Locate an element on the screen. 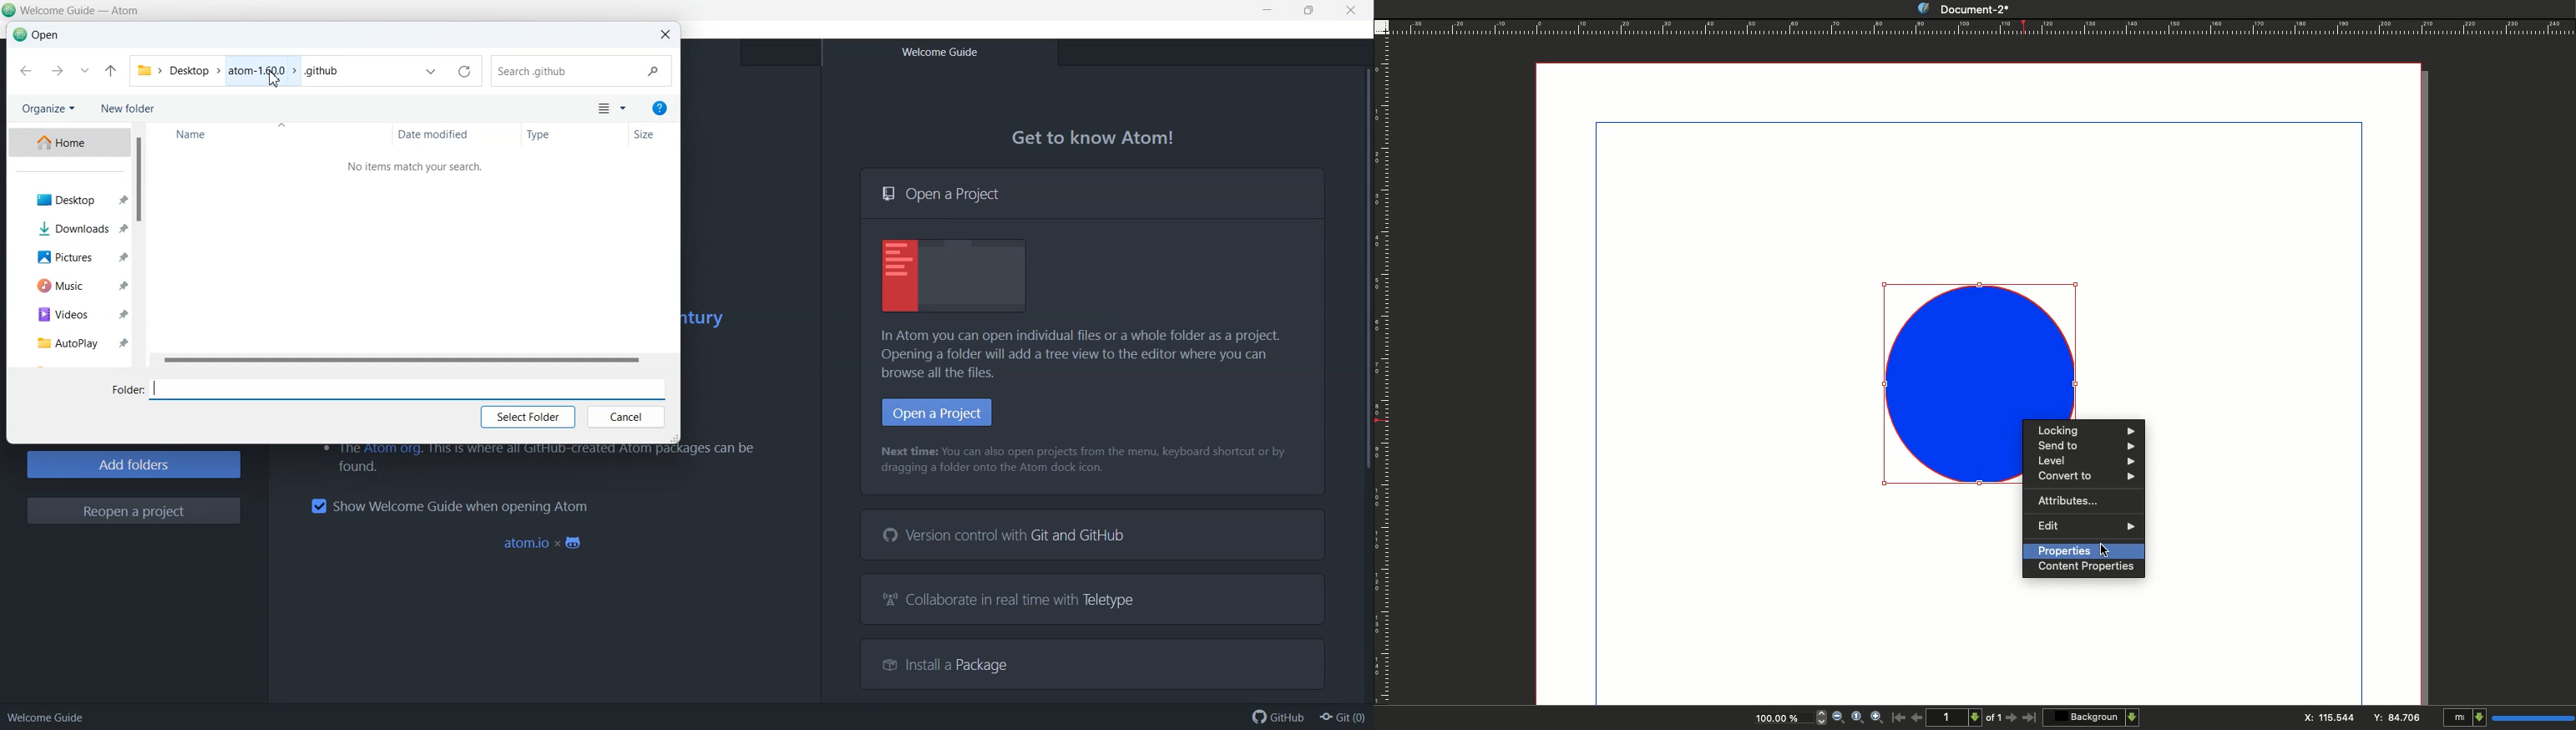  Zoom to is located at coordinates (1857, 717).